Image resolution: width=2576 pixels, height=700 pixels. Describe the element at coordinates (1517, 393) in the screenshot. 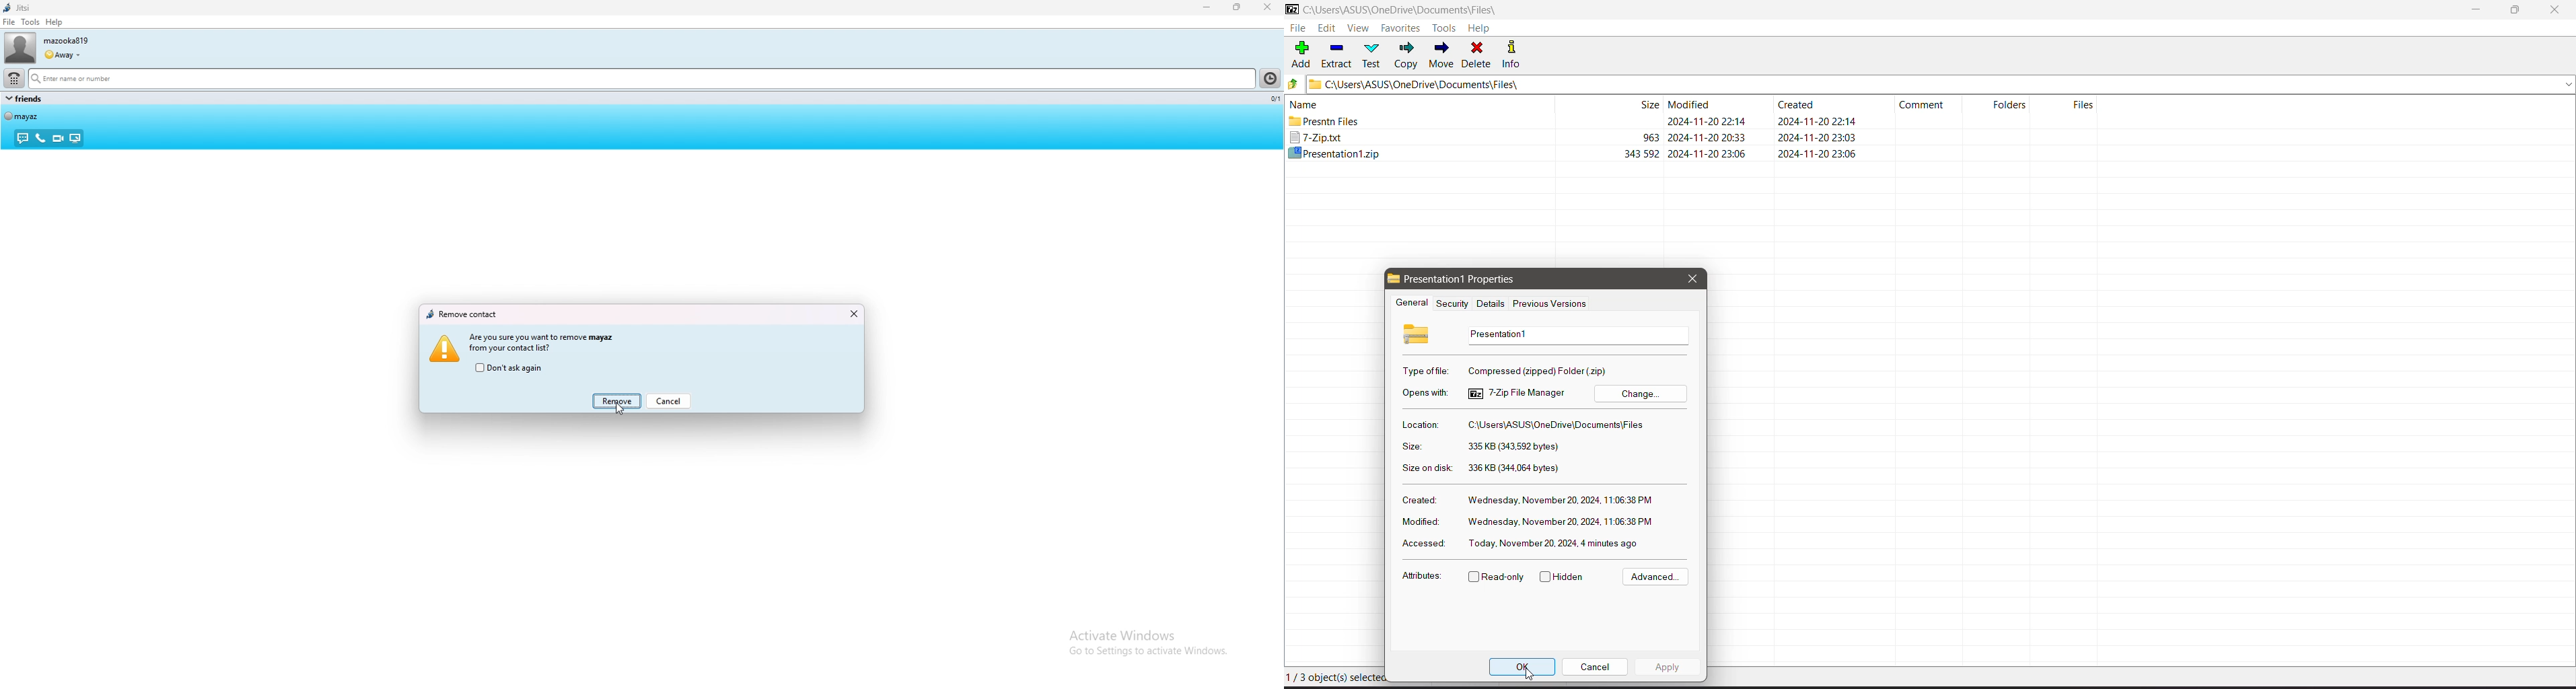

I see `Default app changed` at that location.